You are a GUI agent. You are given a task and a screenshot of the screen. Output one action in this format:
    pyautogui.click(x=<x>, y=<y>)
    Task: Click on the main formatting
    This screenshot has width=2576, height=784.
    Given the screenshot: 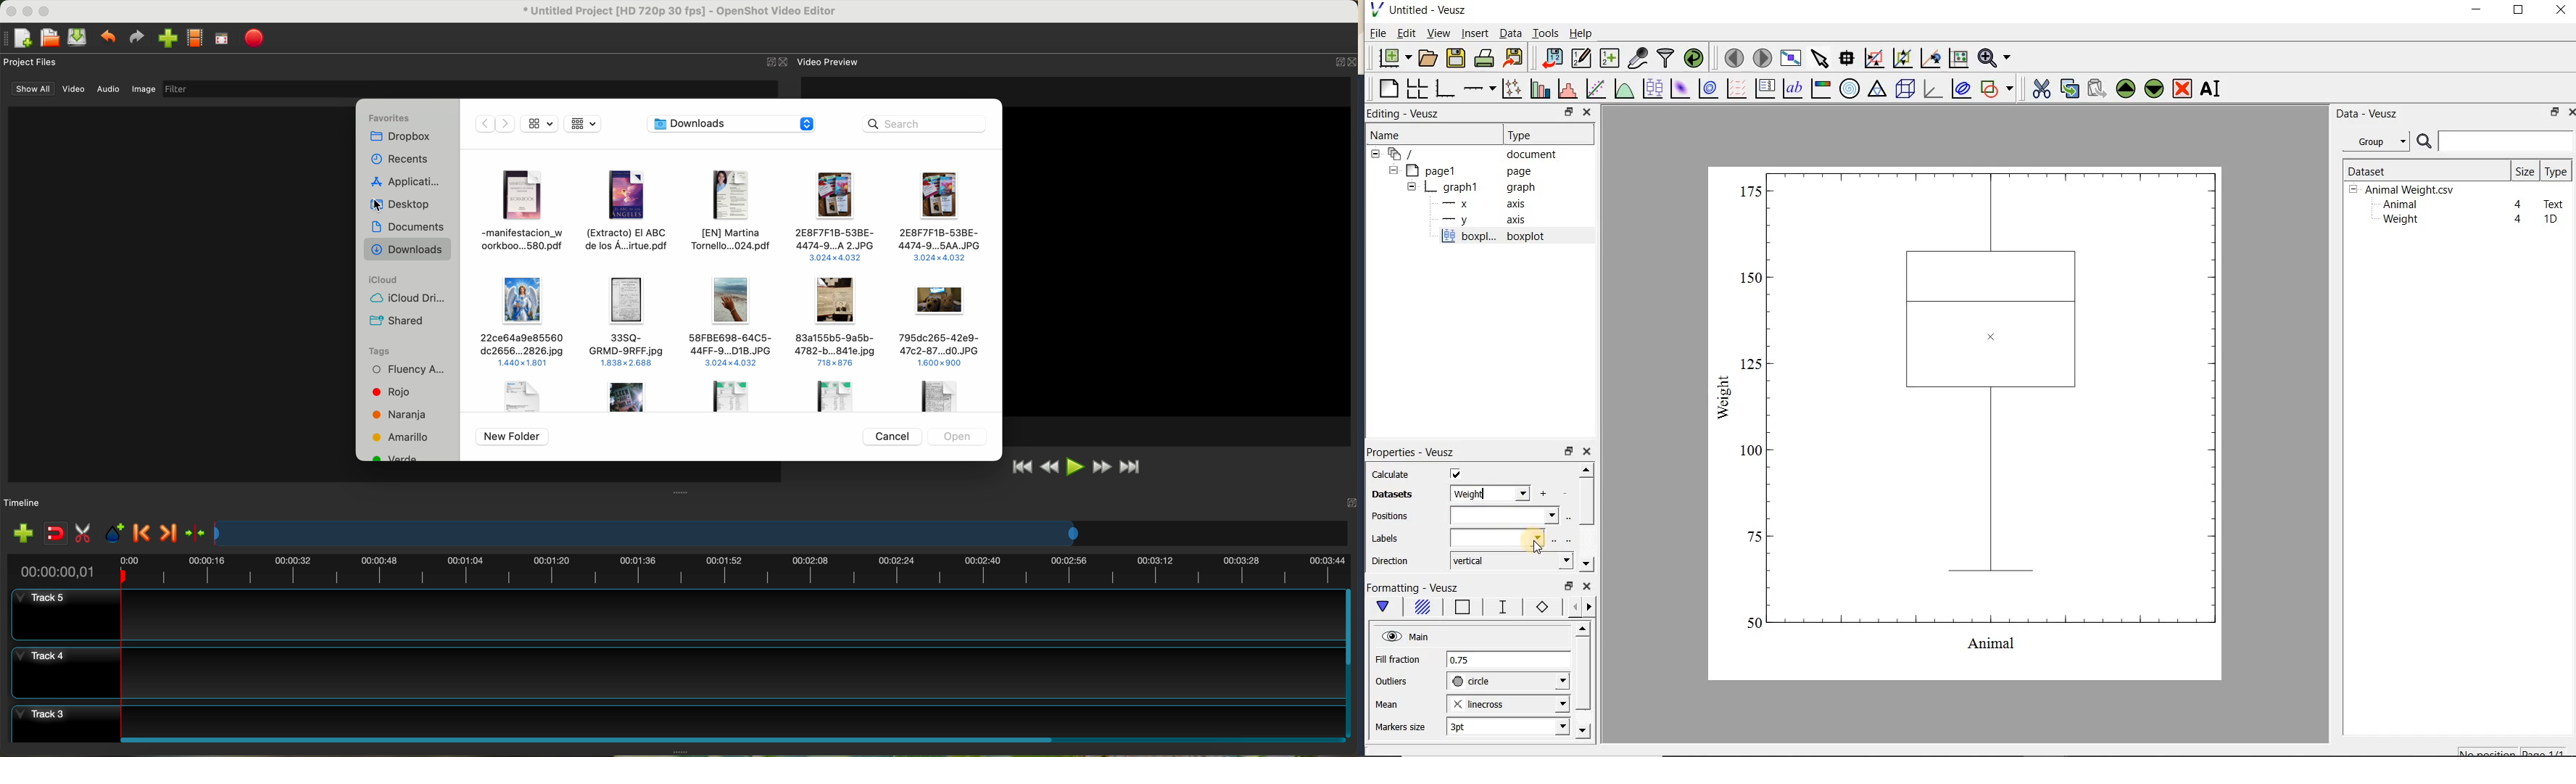 What is the action you would take?
    pyautogui.click(x=1383, y=609)
    